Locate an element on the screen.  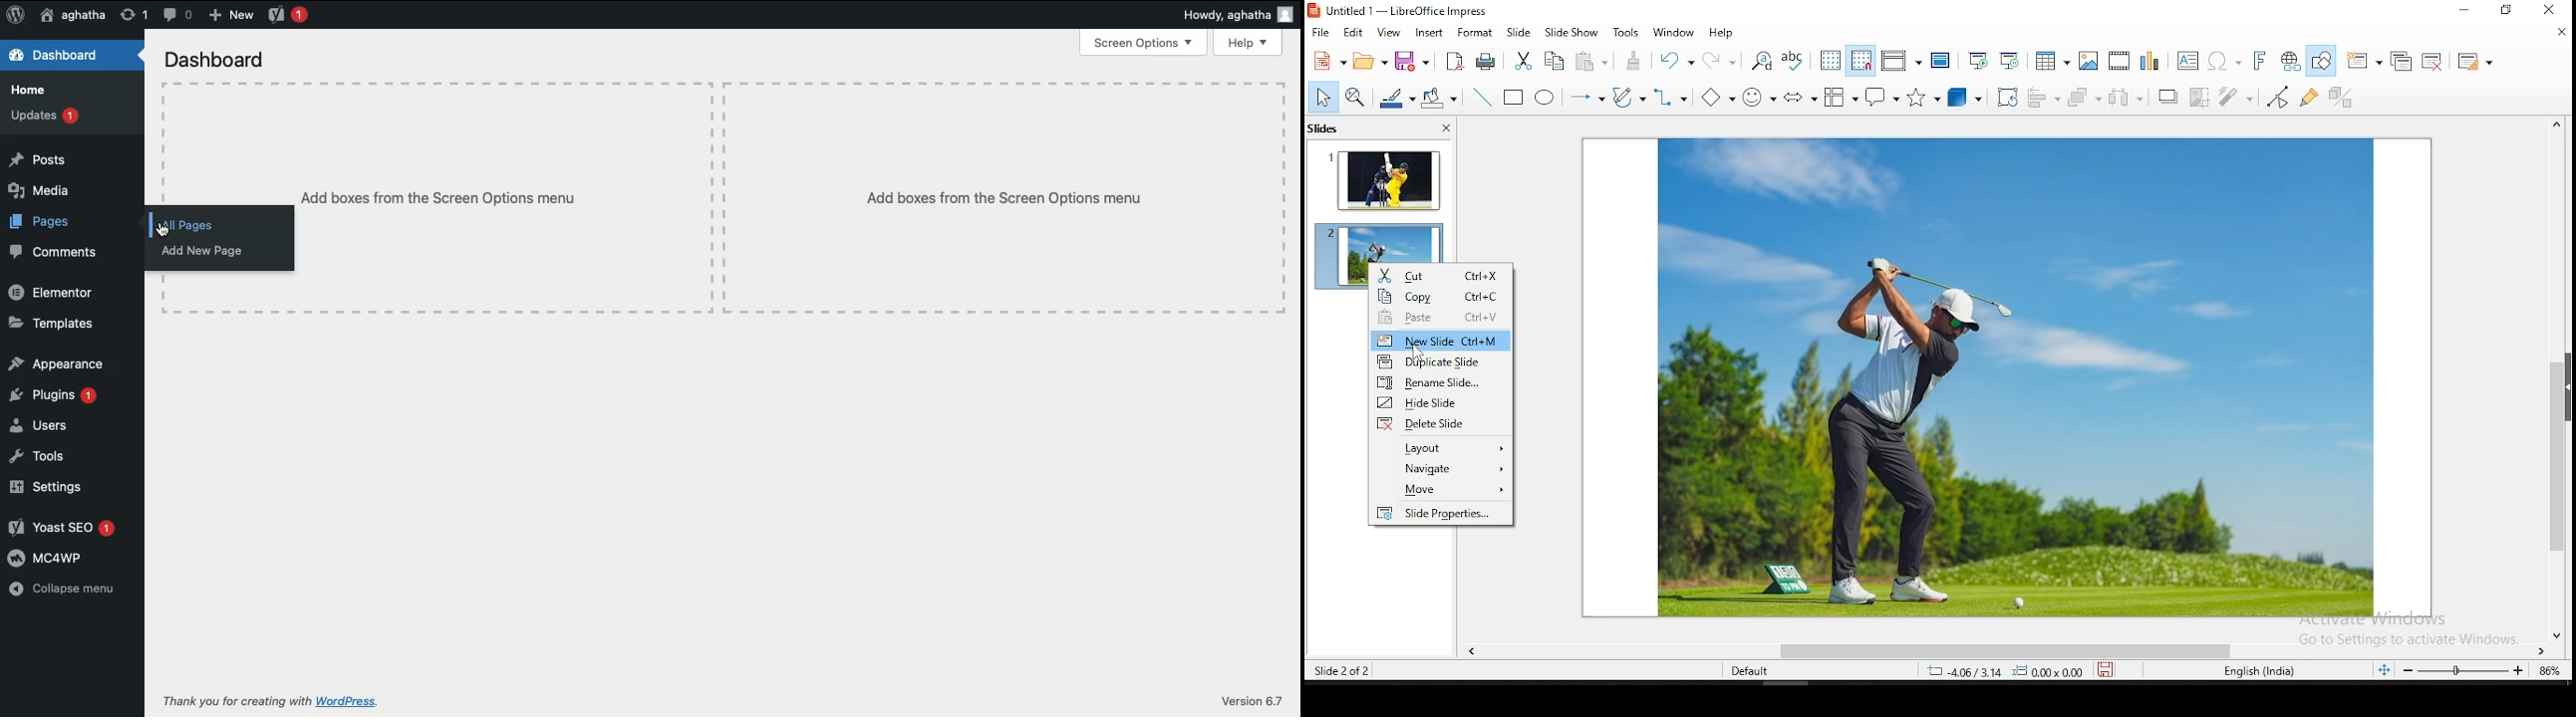
edit is located at coordinates (1352, 35).